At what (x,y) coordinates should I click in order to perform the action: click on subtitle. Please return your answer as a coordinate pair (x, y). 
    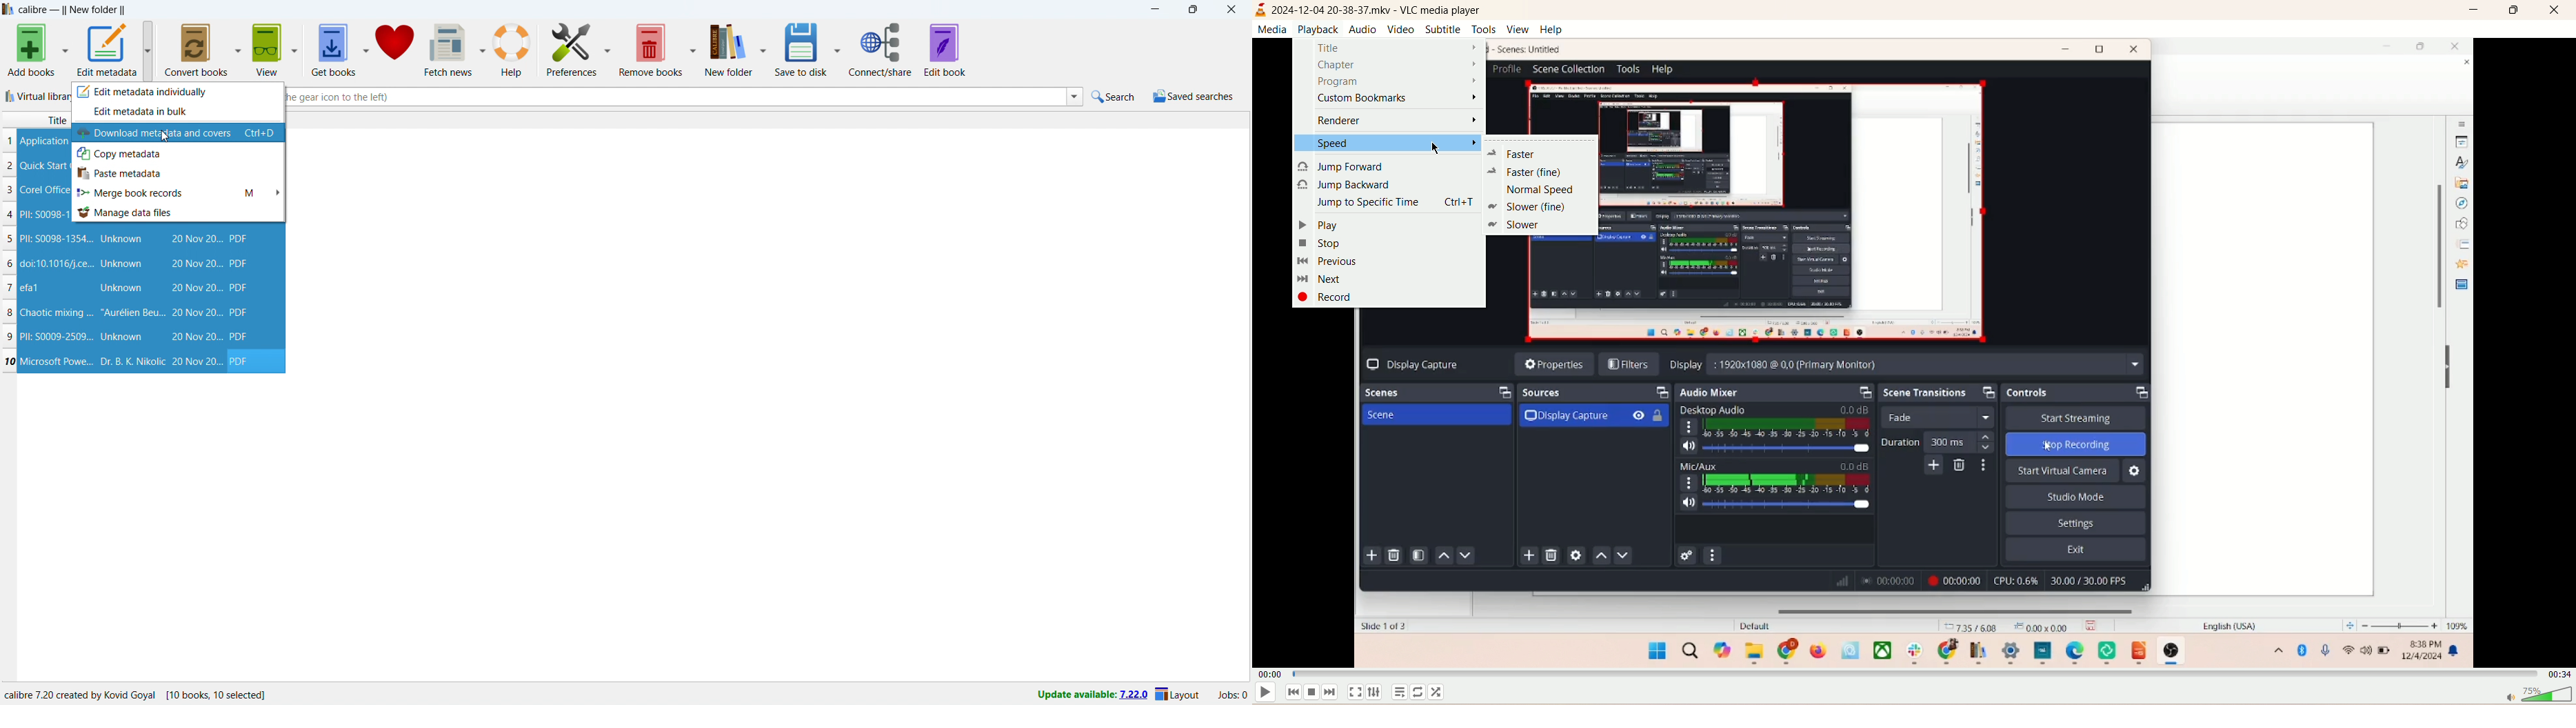
    Looking at the image, I should click on (1444, 30).